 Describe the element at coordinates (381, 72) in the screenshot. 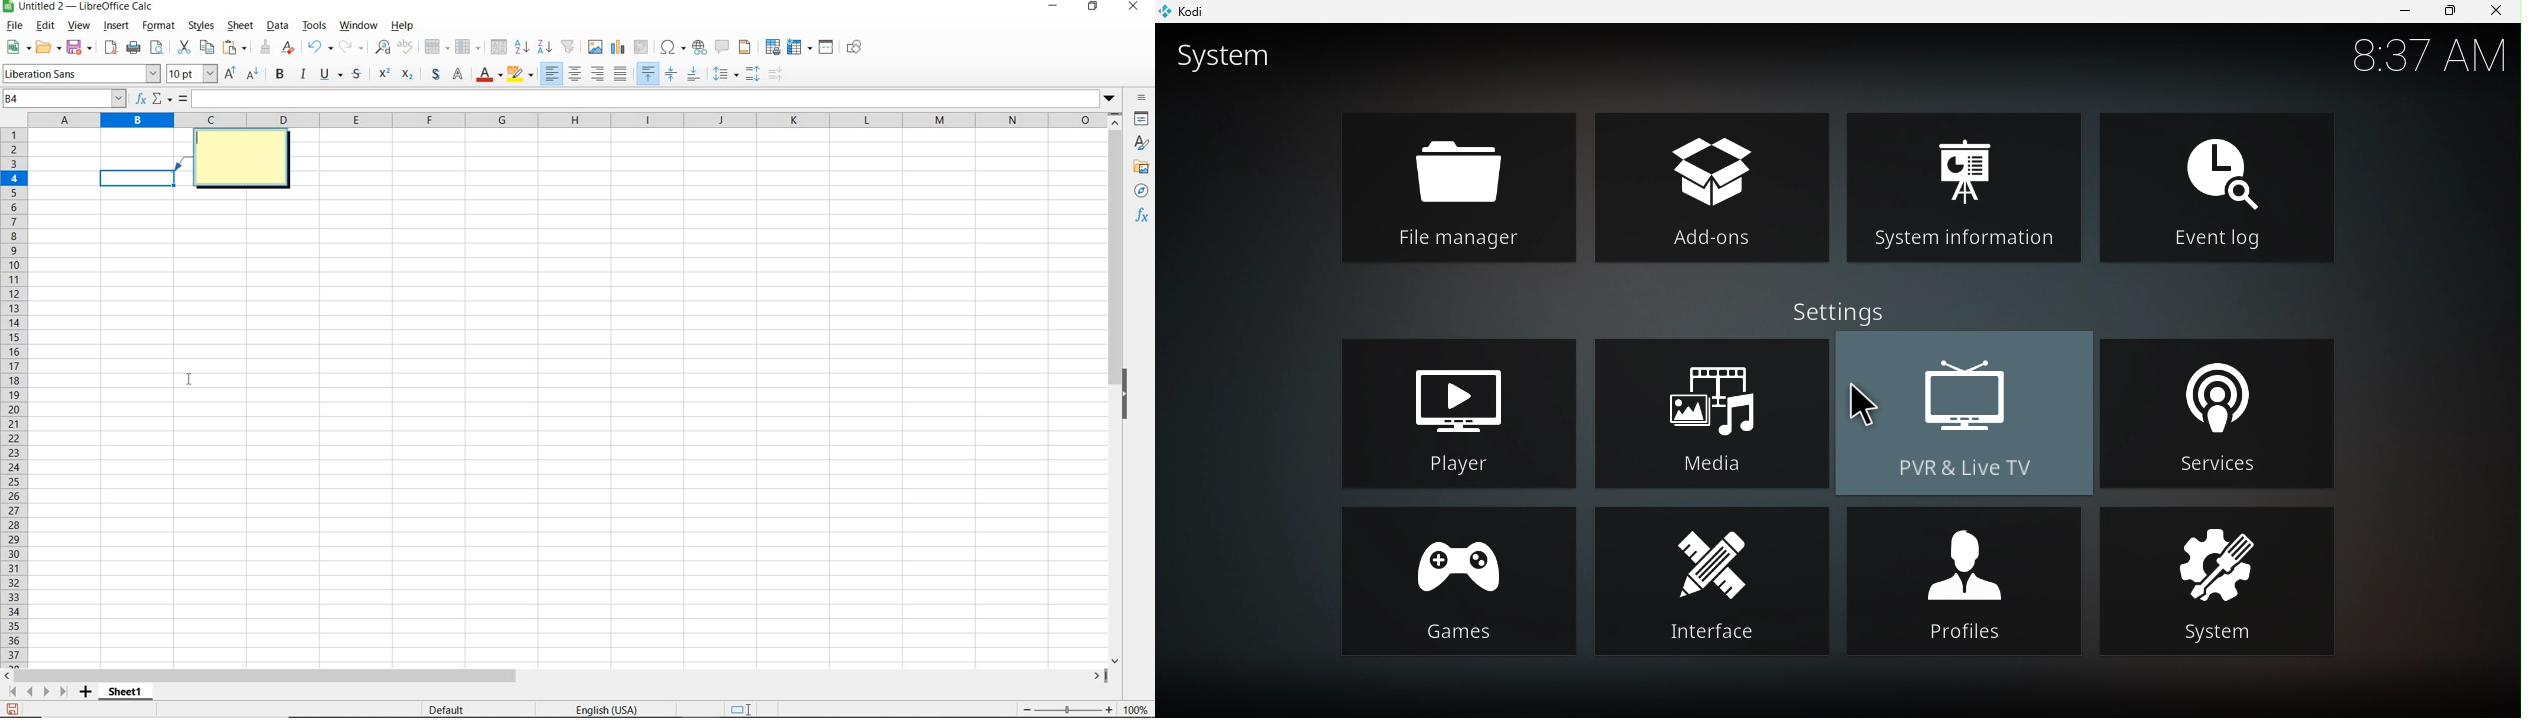

I see `Superscript: Used to write exponents` at that location.